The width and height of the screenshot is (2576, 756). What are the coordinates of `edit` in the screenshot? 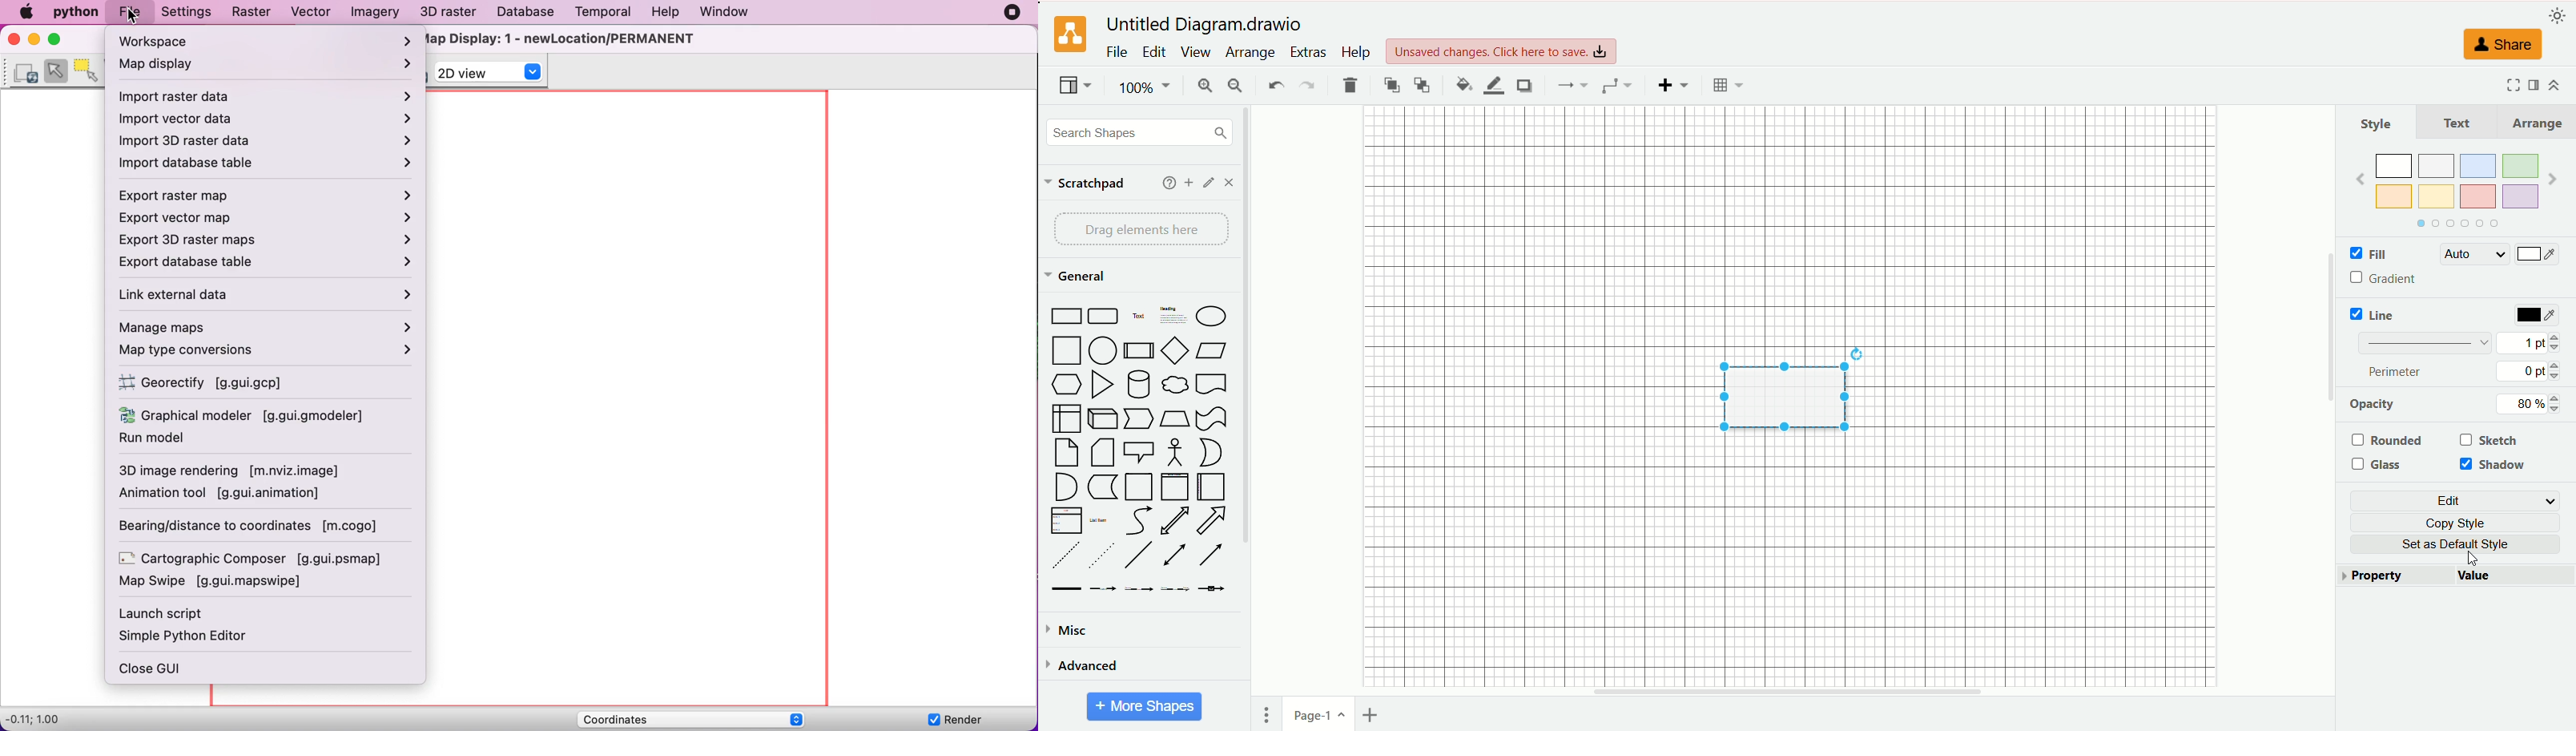 It's located at (2458, 501).